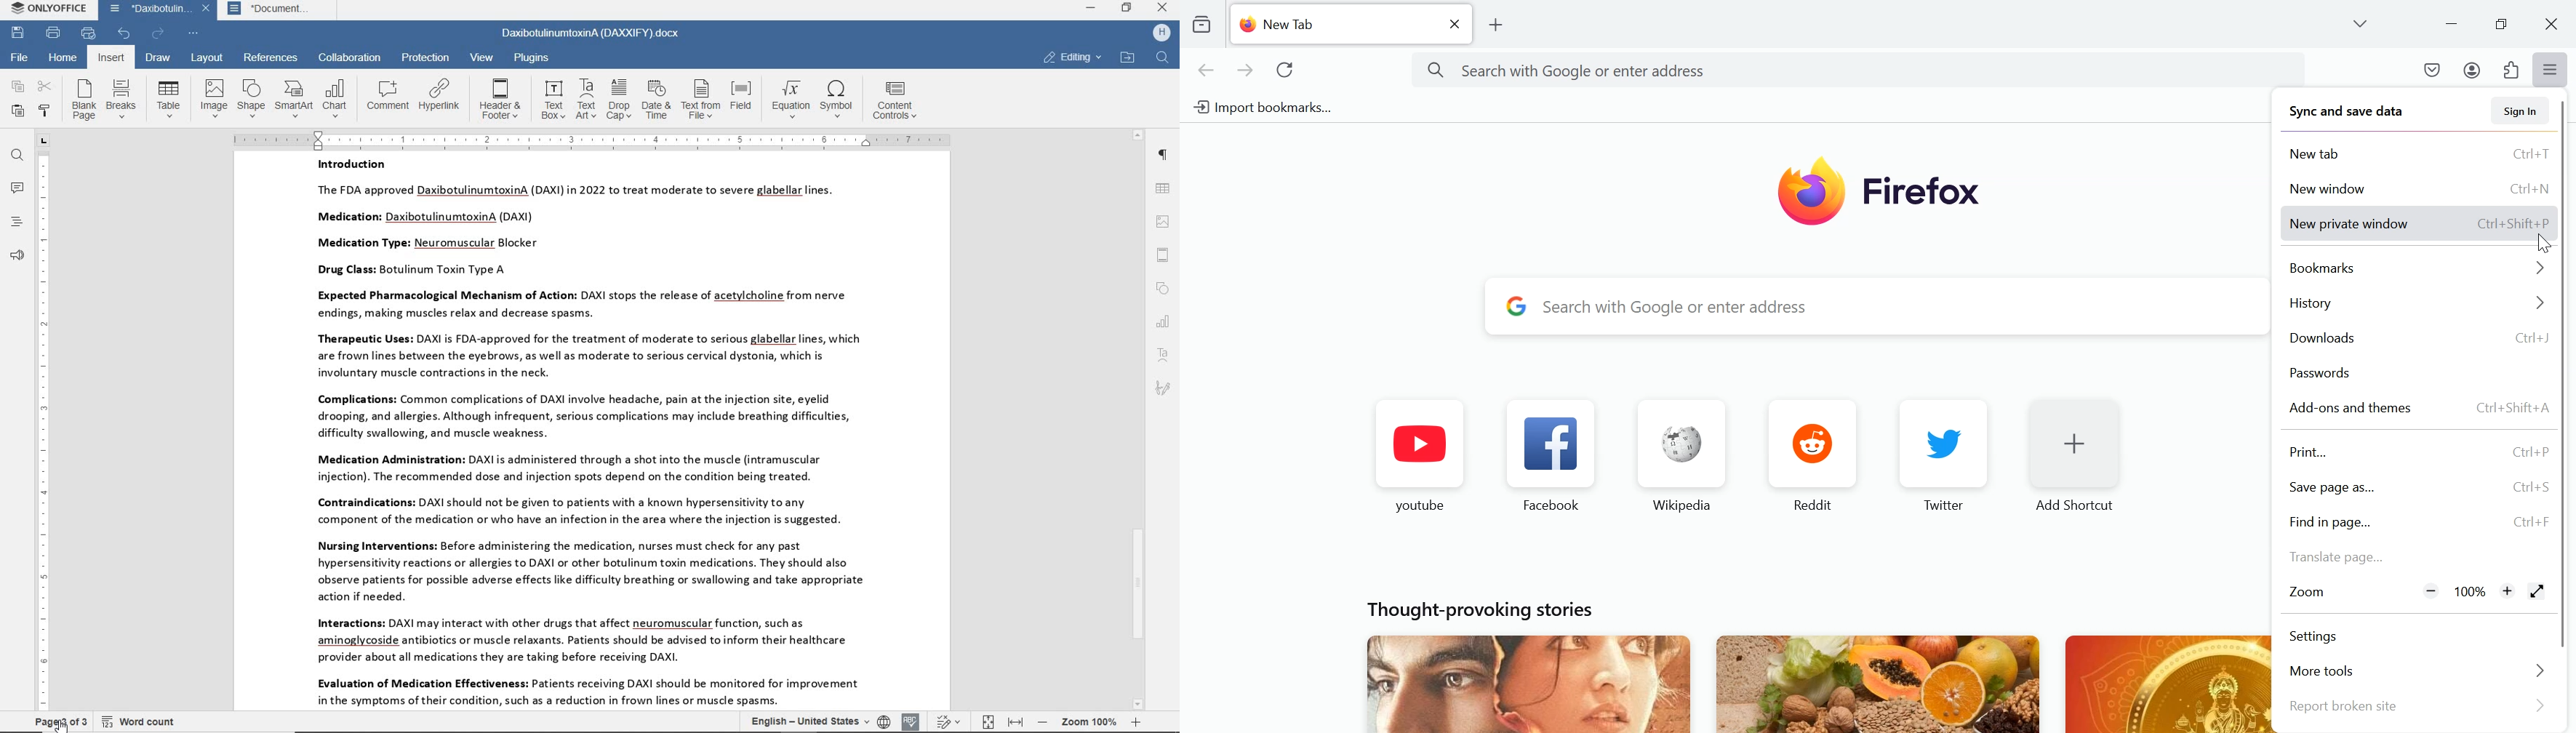  I want to click on customize quick access toolbar, so click(194, 34).